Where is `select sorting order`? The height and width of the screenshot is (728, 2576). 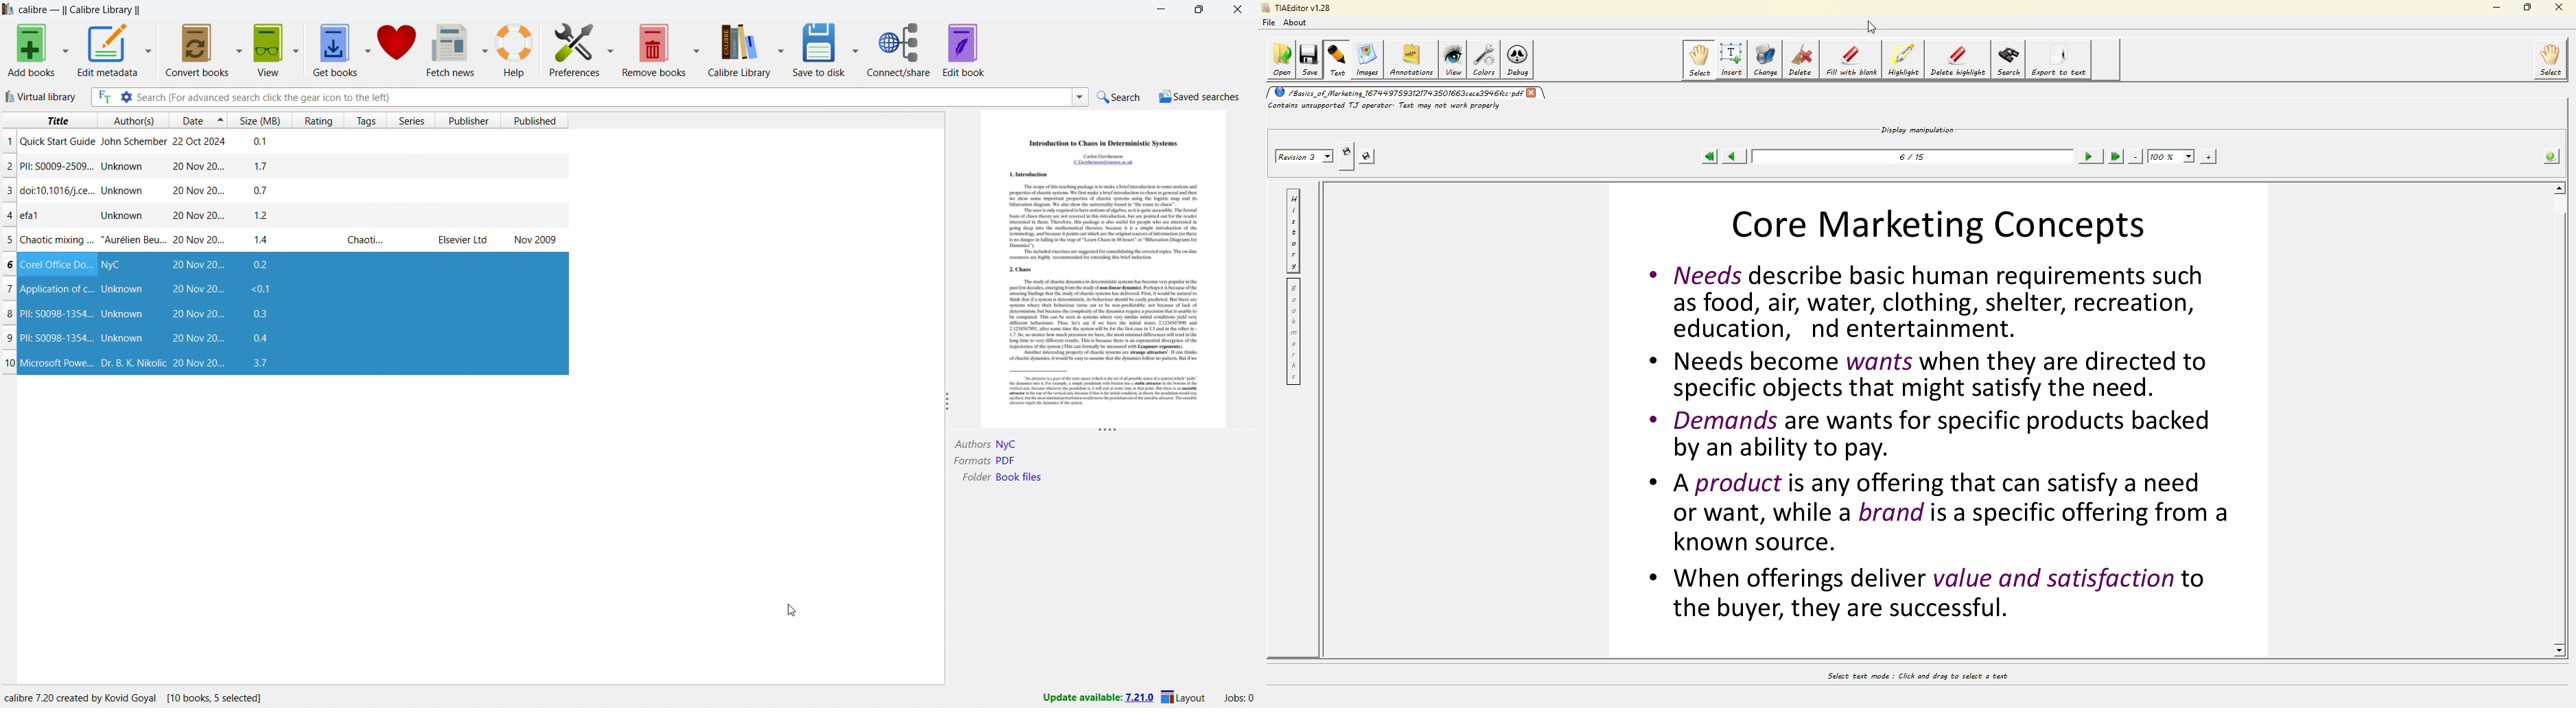
select sorting order is located at coordinates (217, 120).